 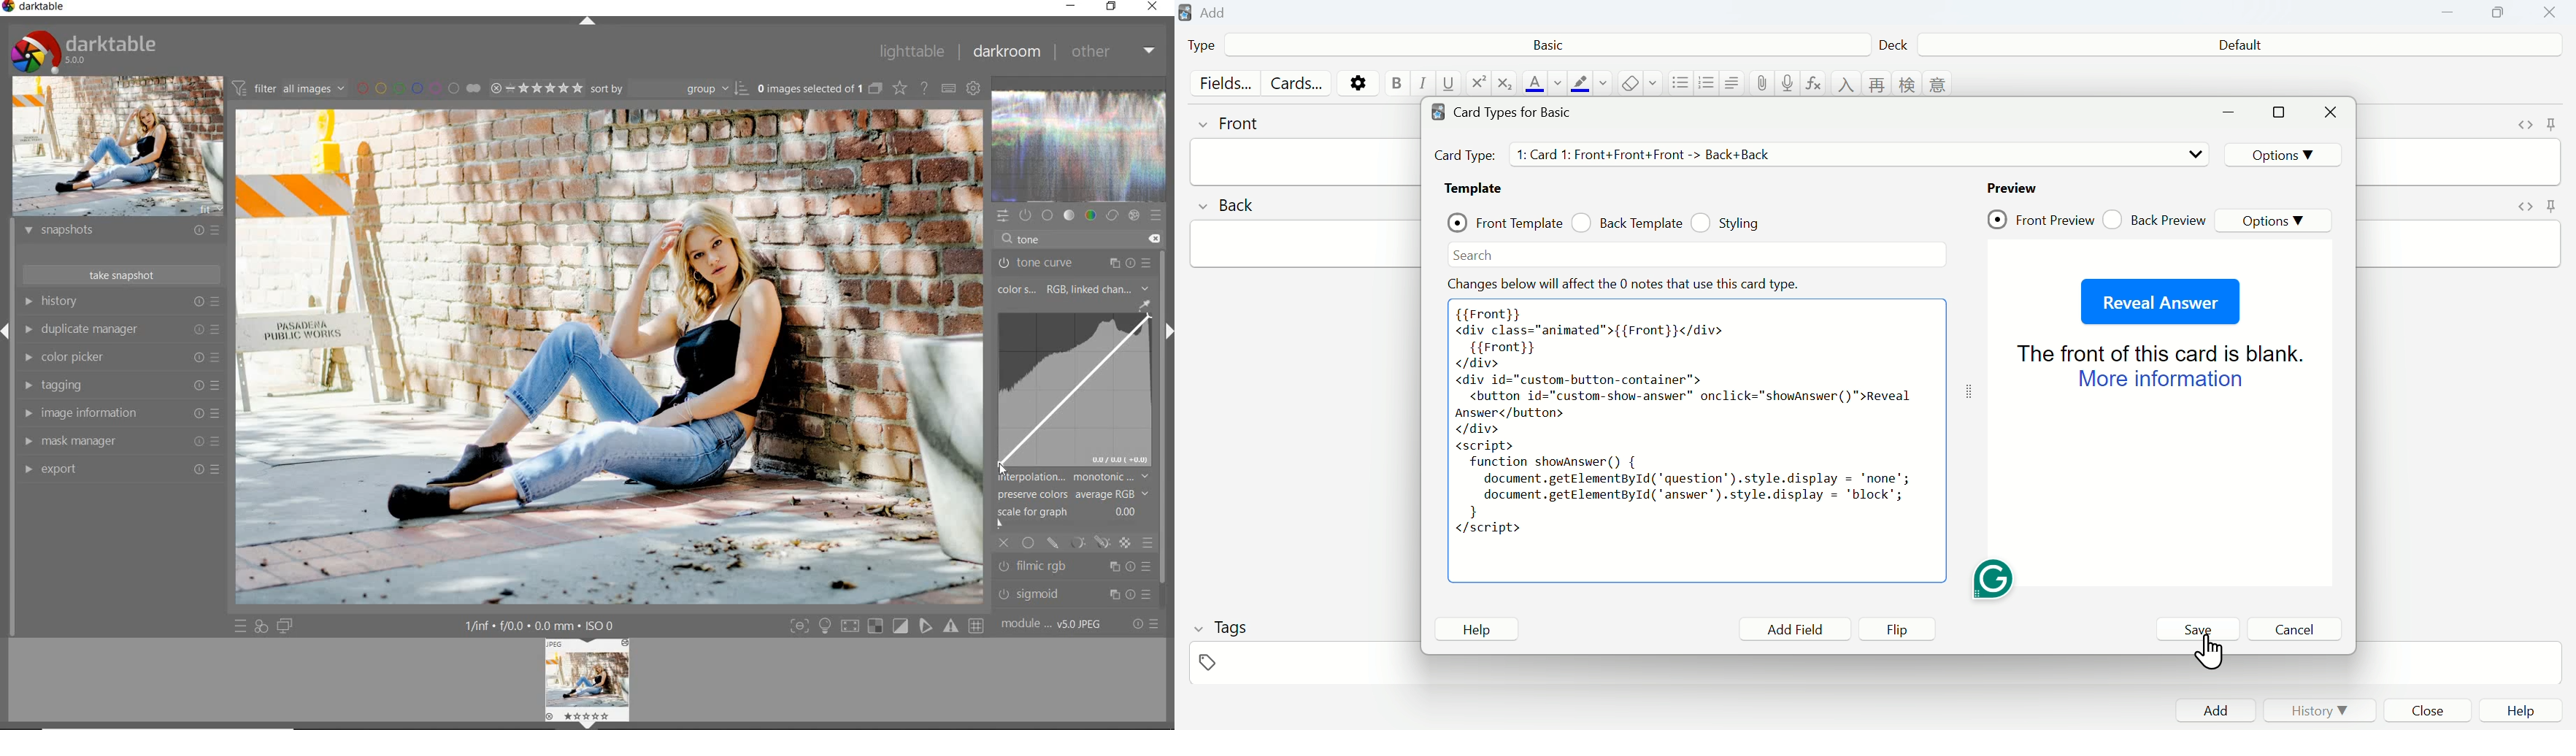 What do you see at coordinates (1479, 83) in the screenshot?
I see `superscript` at bounding box center [1479, 83].